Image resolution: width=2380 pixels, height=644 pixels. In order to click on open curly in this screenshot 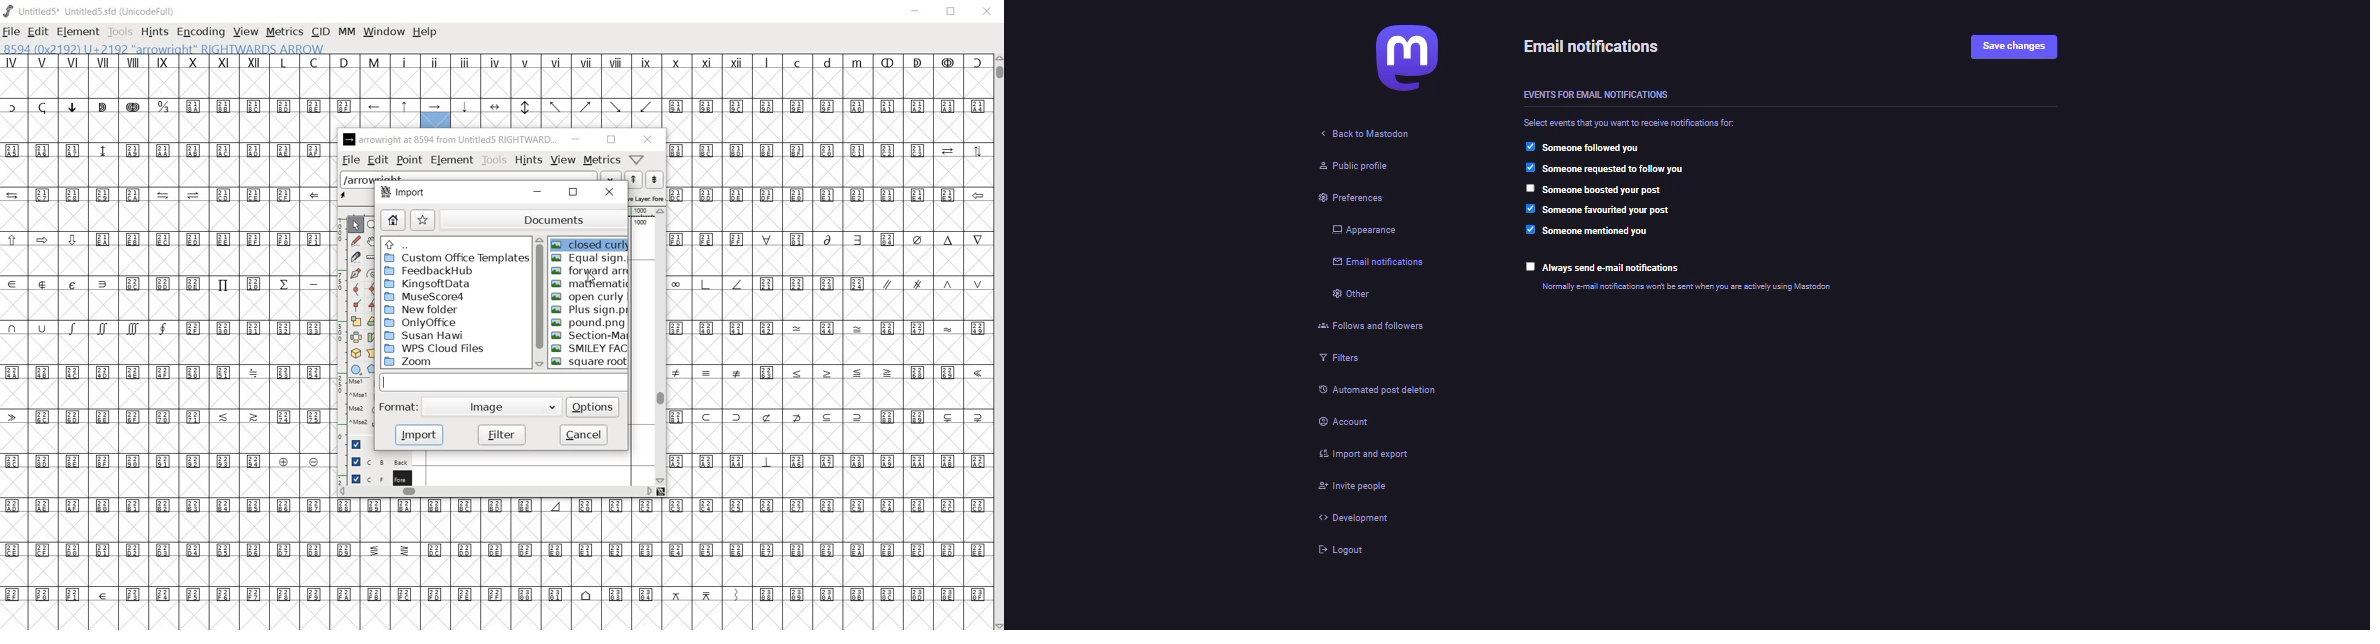, I will do `click(589, 297)`.